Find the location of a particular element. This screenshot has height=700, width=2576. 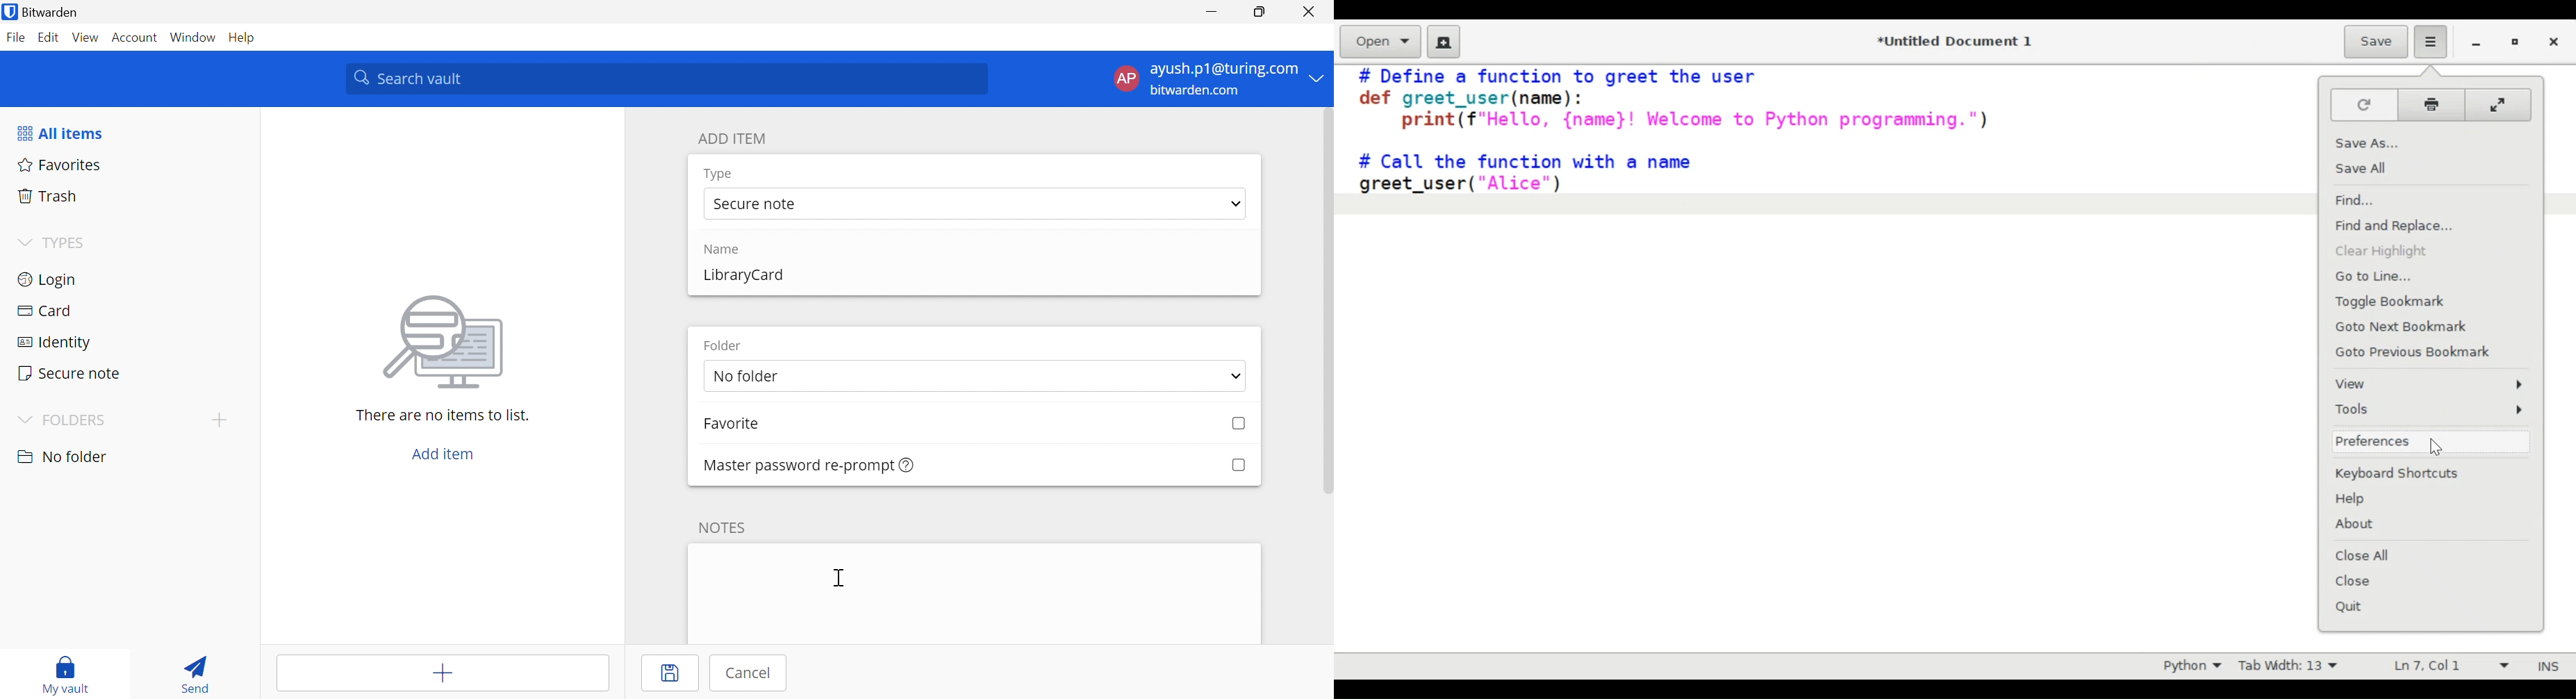

Restore is located at coordinates (2514, 42).